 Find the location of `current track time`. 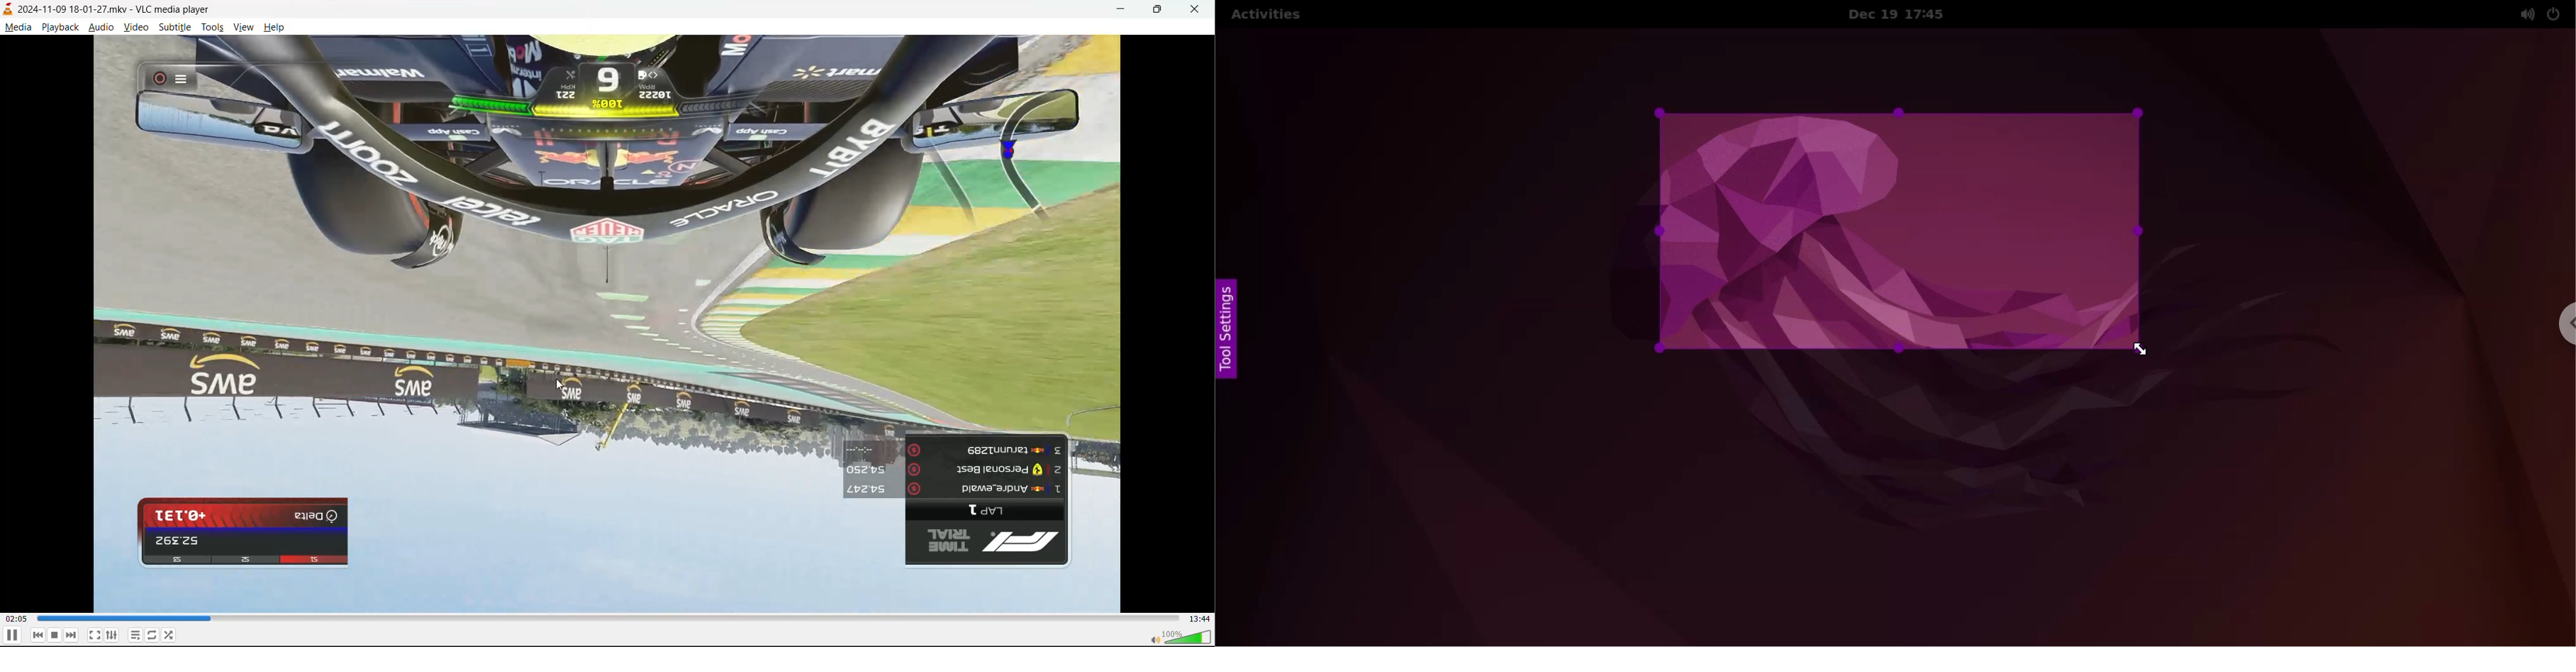

current track time is located at coordinates (15, 619).